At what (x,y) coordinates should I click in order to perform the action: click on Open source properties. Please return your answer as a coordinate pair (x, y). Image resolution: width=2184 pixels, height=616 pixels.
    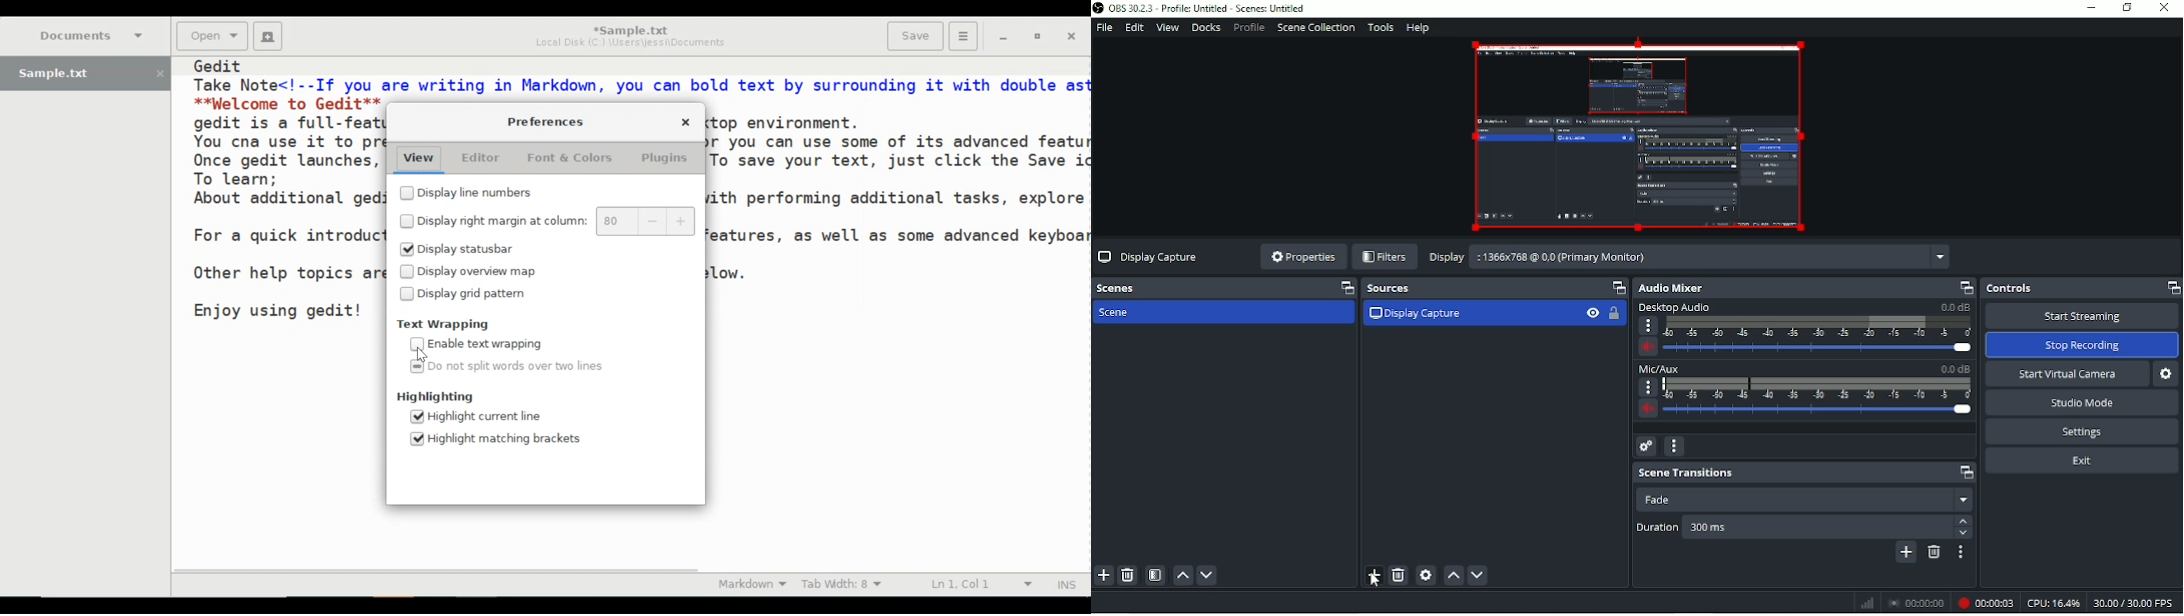
    Looking at the image, I should click on (1425, 575).